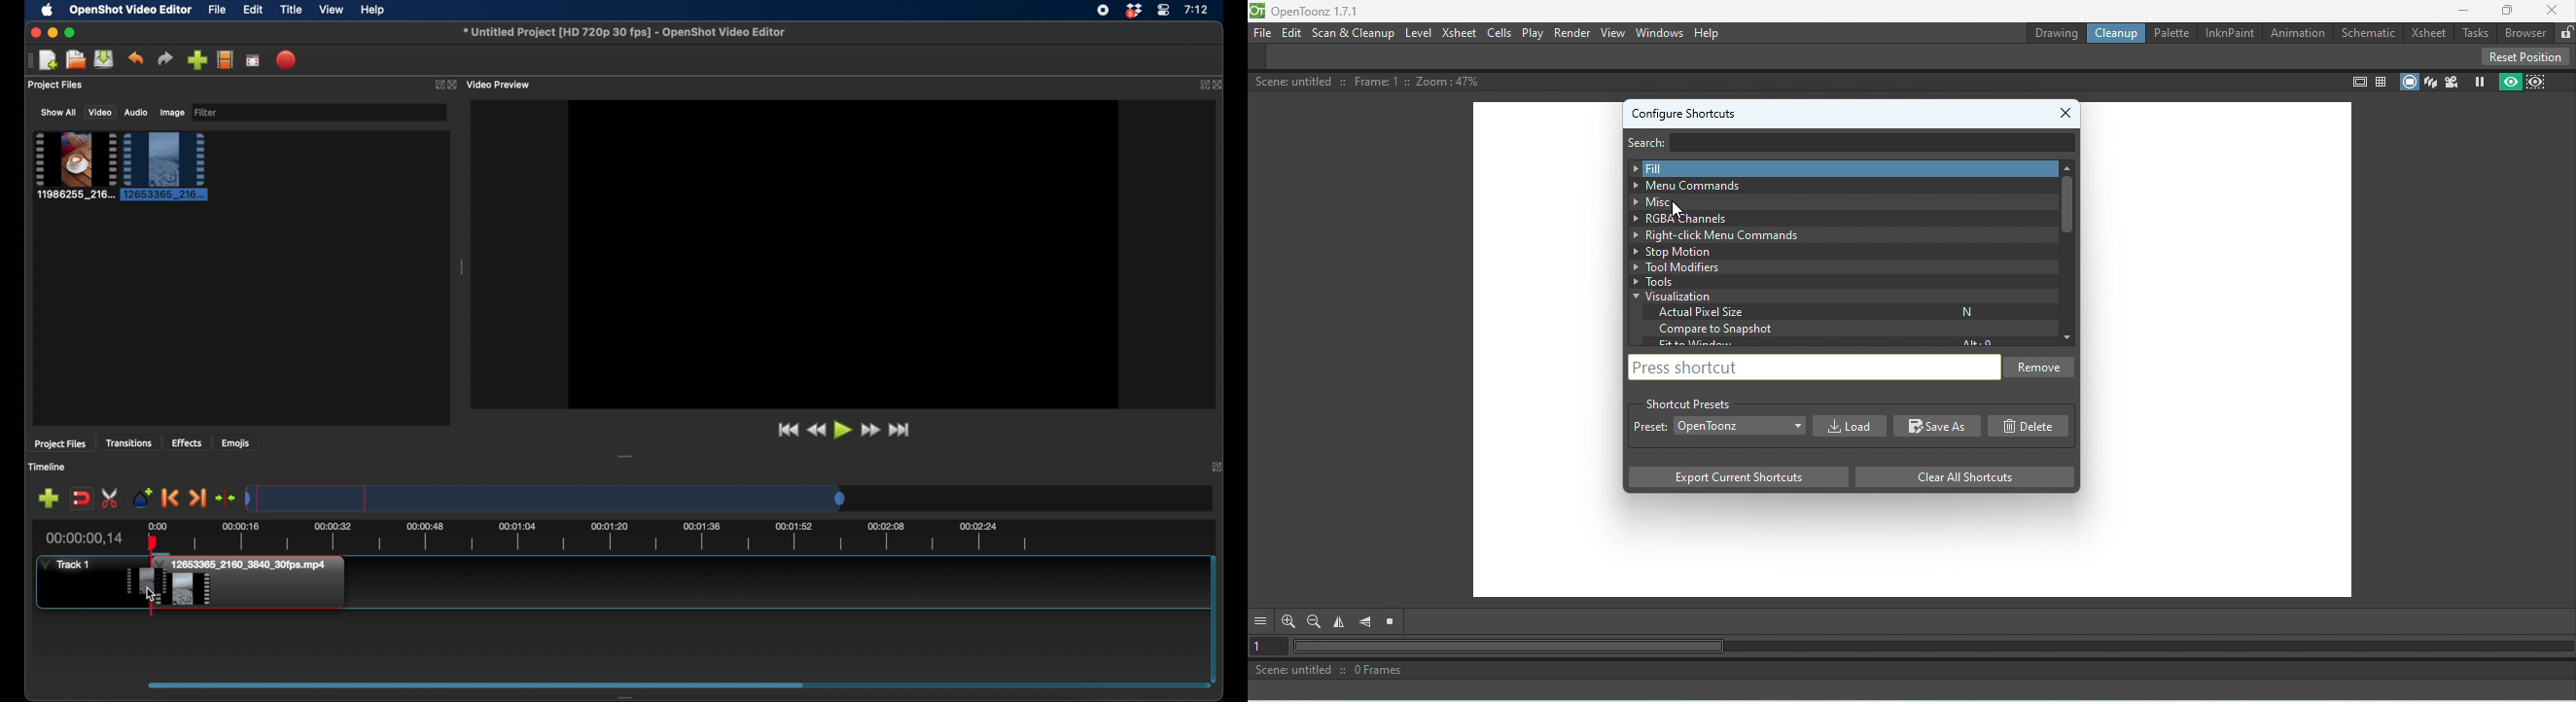 The image size is (2576, 728). Describe the element at coordinates (98, 112) in the screenshot. I see `video` at that location.